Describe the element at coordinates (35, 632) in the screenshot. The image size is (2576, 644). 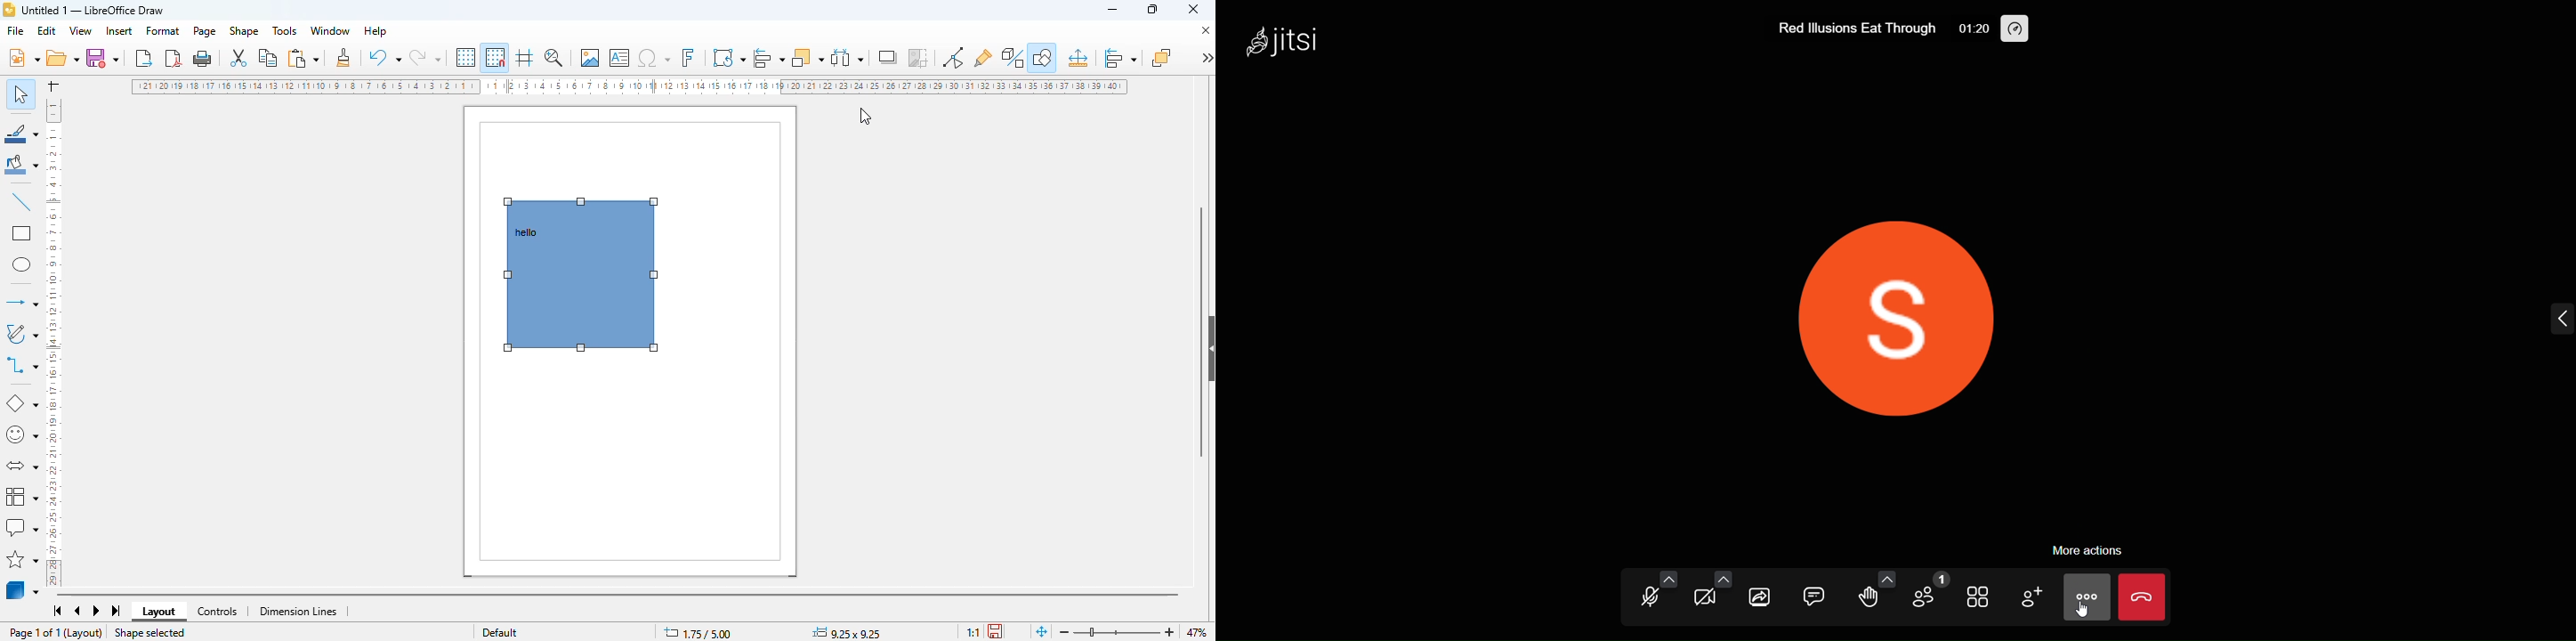
I see `page 1 of 1` at that location.